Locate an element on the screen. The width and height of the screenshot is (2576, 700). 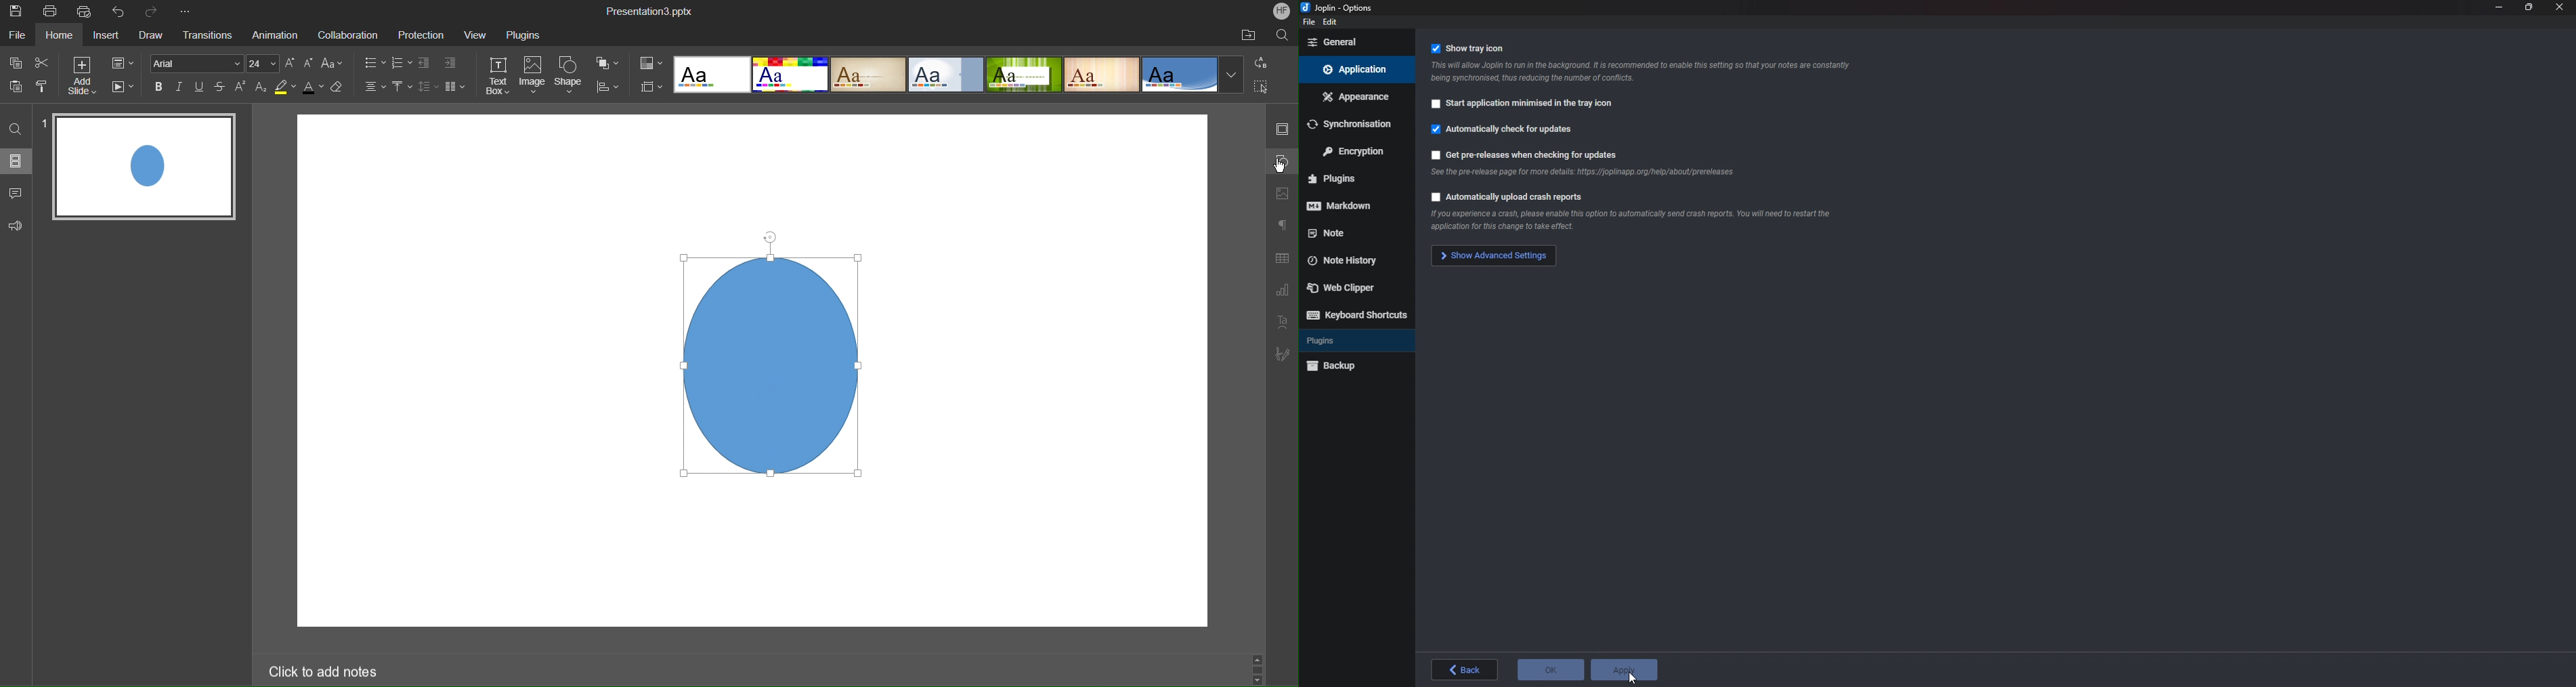
Backup is located at coordinates (1343, 367).